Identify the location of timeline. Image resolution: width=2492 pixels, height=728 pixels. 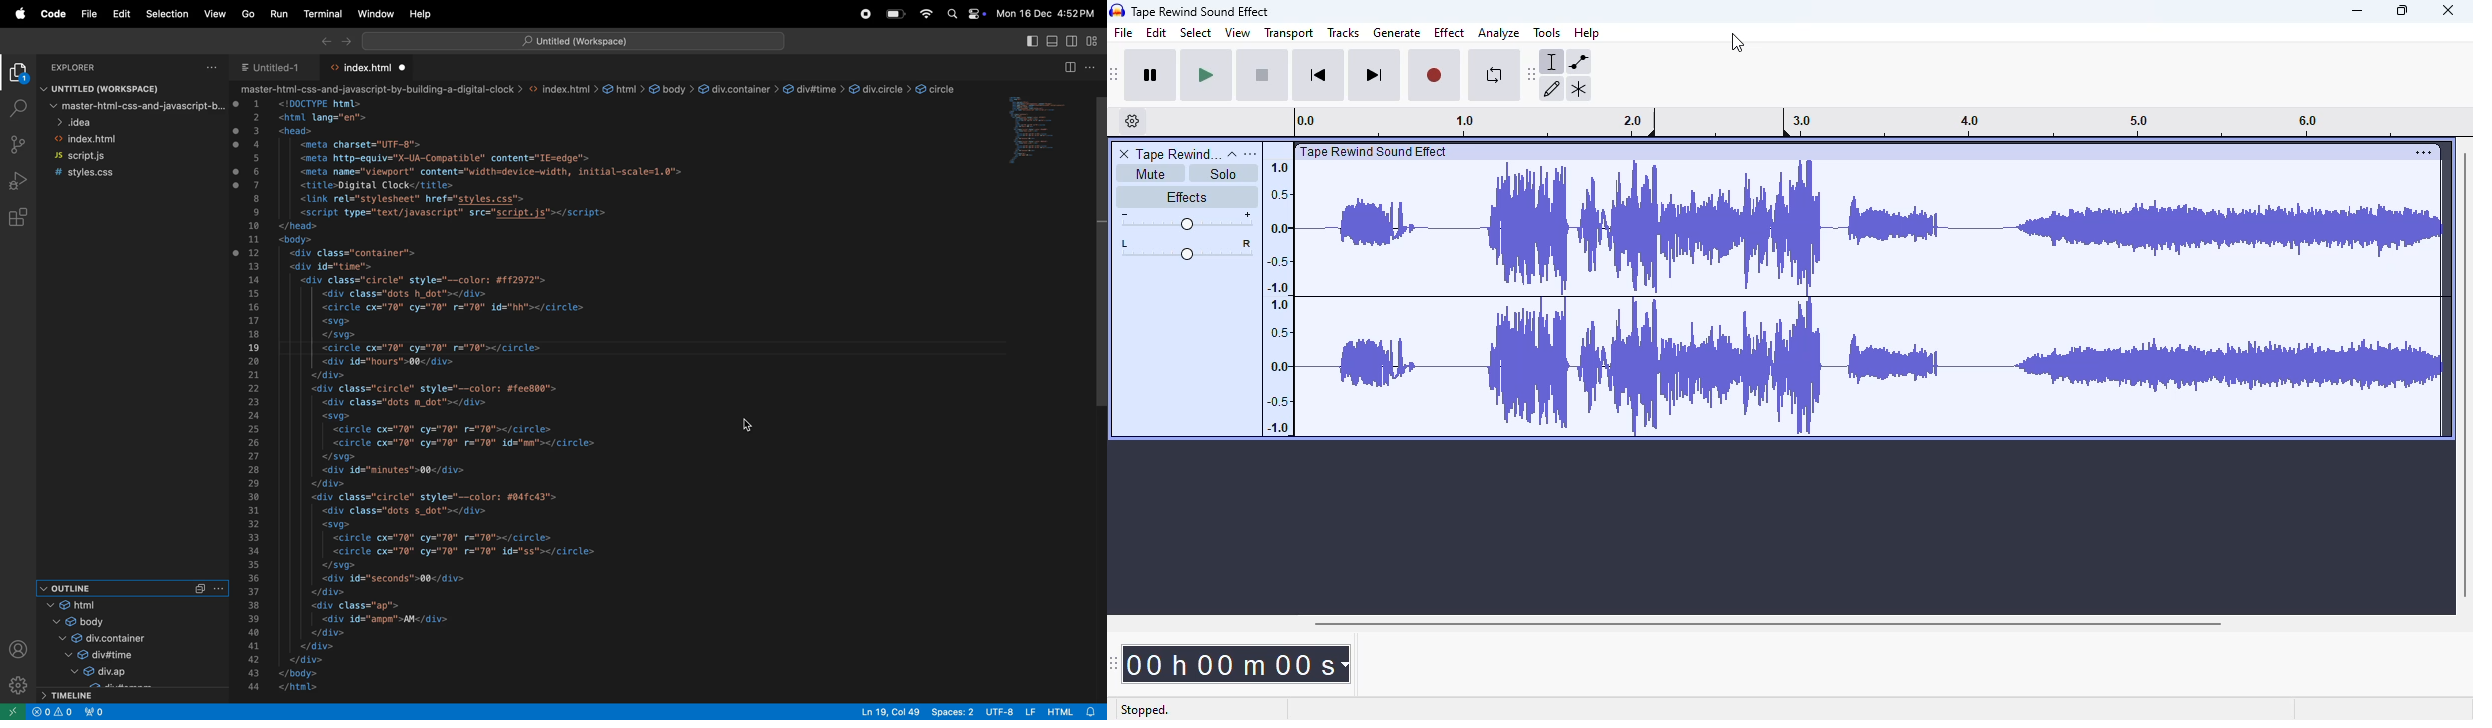
(82, 696).